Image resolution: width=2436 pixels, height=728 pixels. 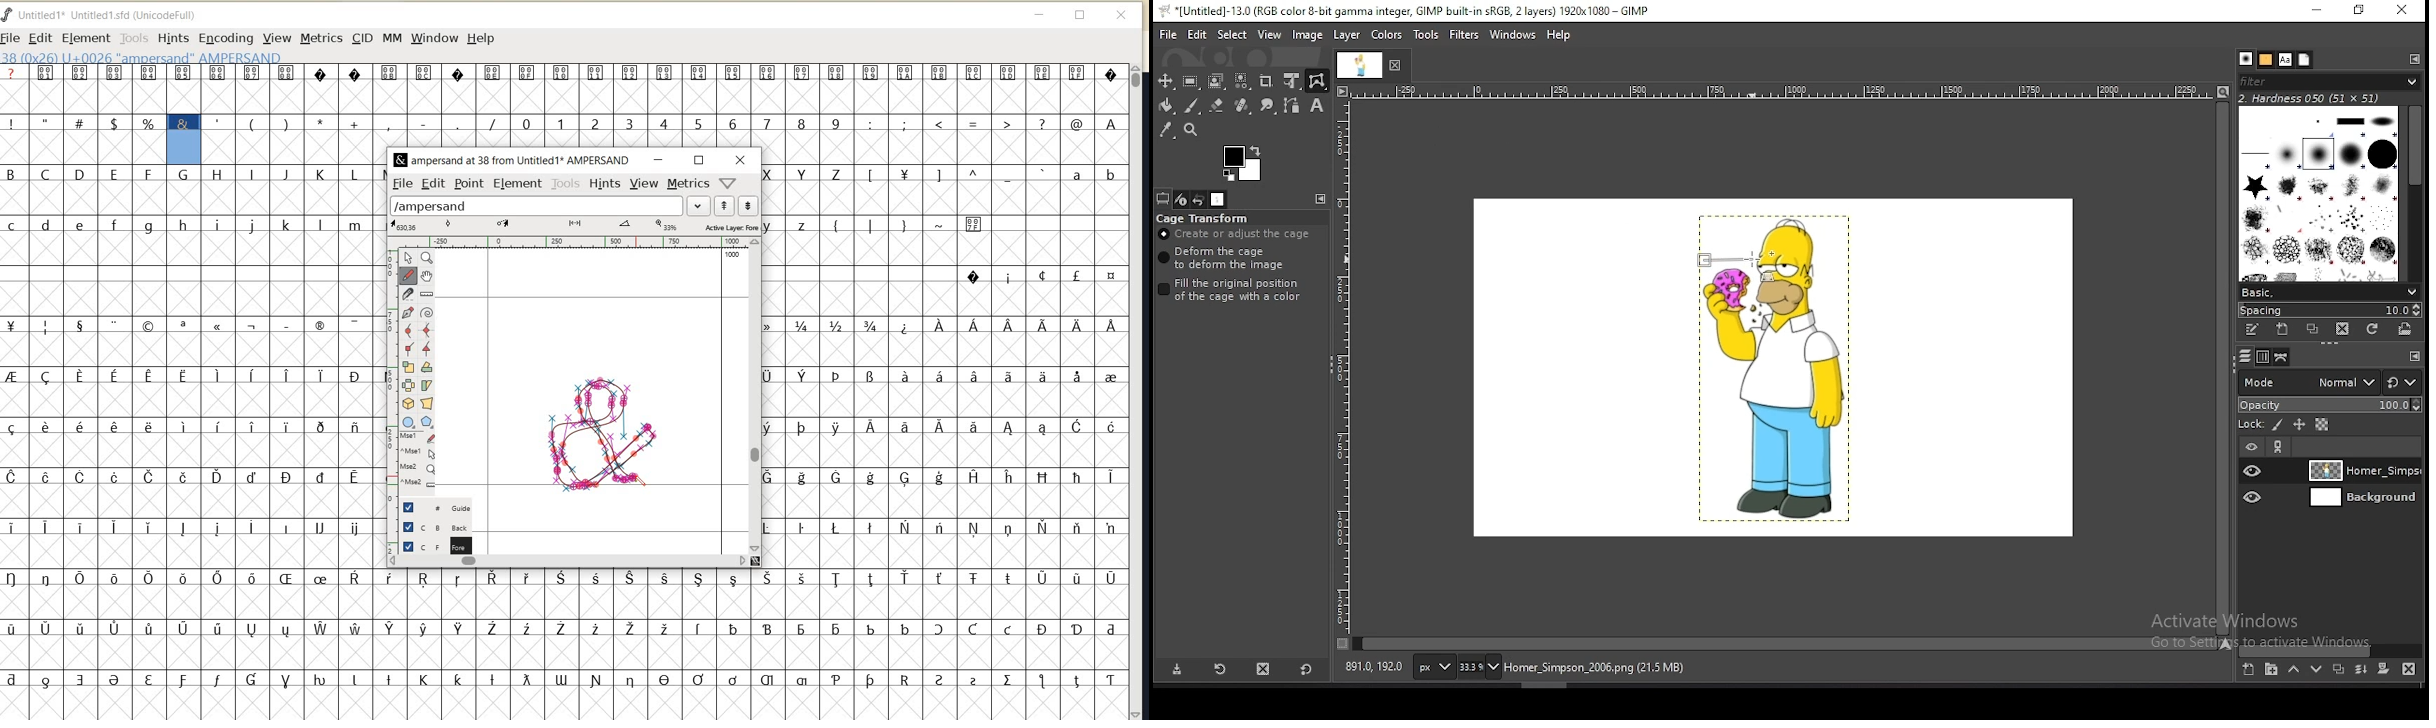 I want to click on POINT, so click(x=471, y=184).